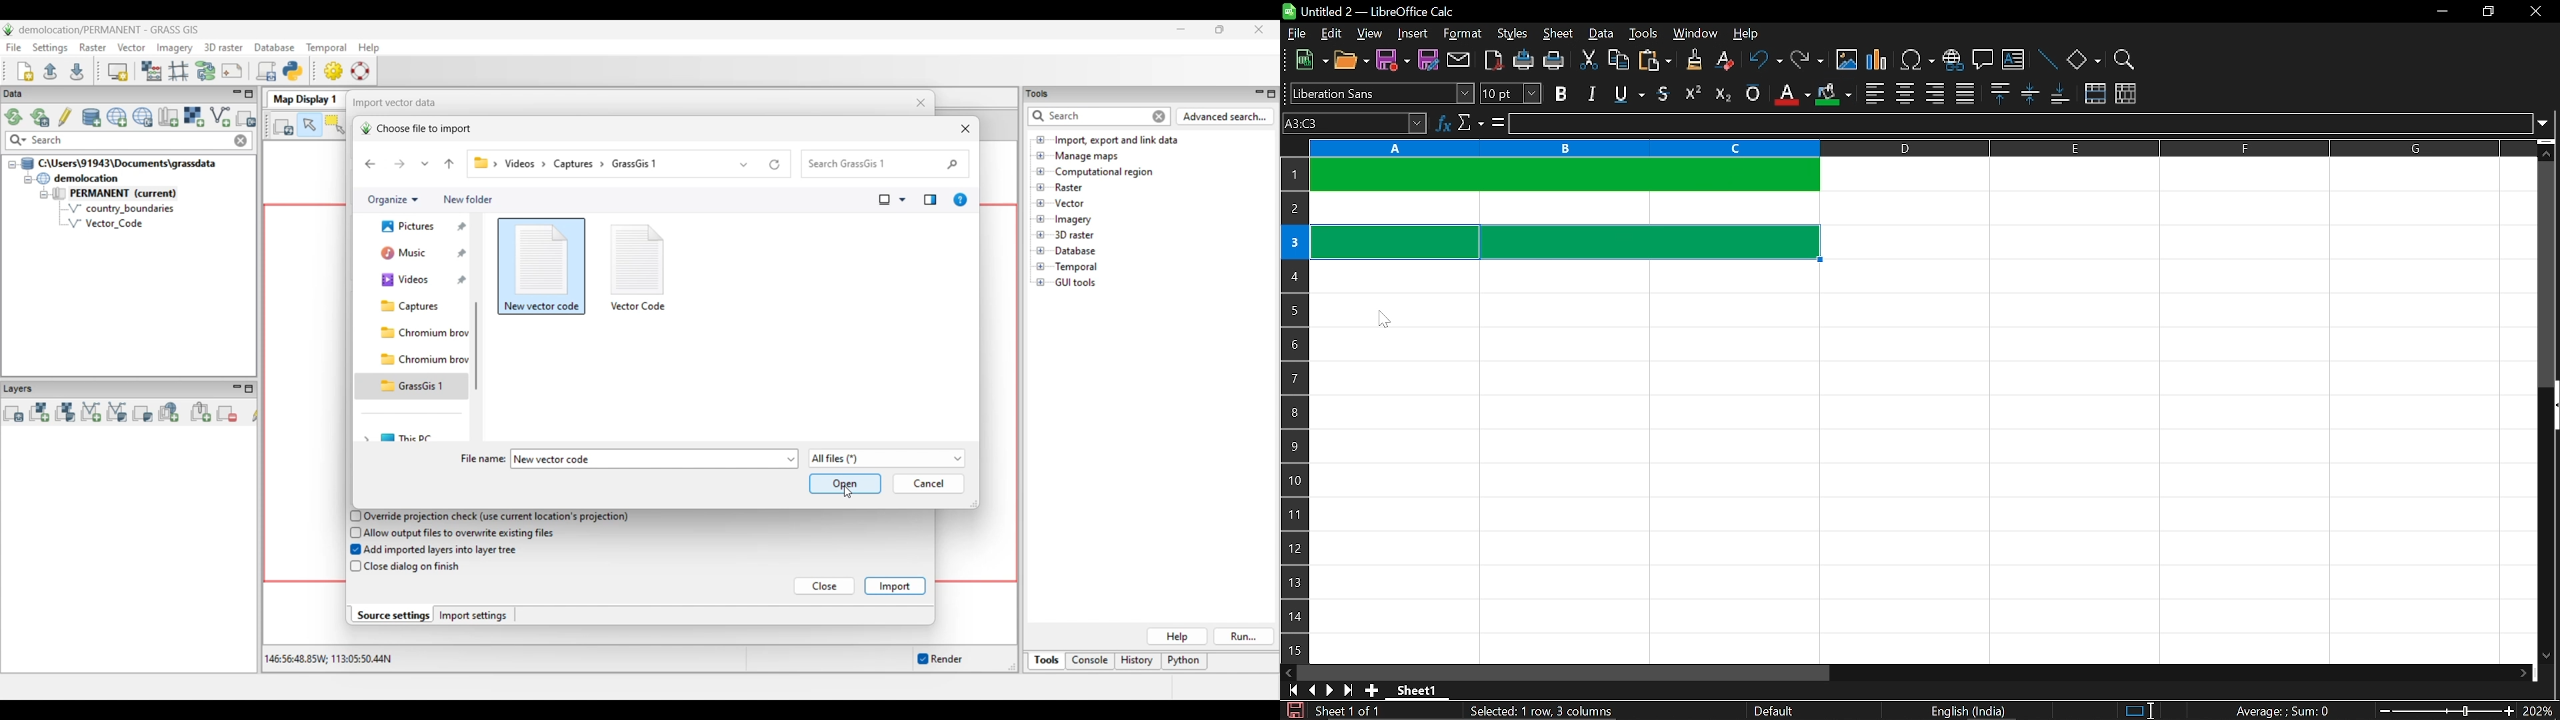 Image resolution: width=2576 pixels, height=728 pixels. Describe the element at coordinates (2487, 10) in the screenshot. I see `restore down` at that location.